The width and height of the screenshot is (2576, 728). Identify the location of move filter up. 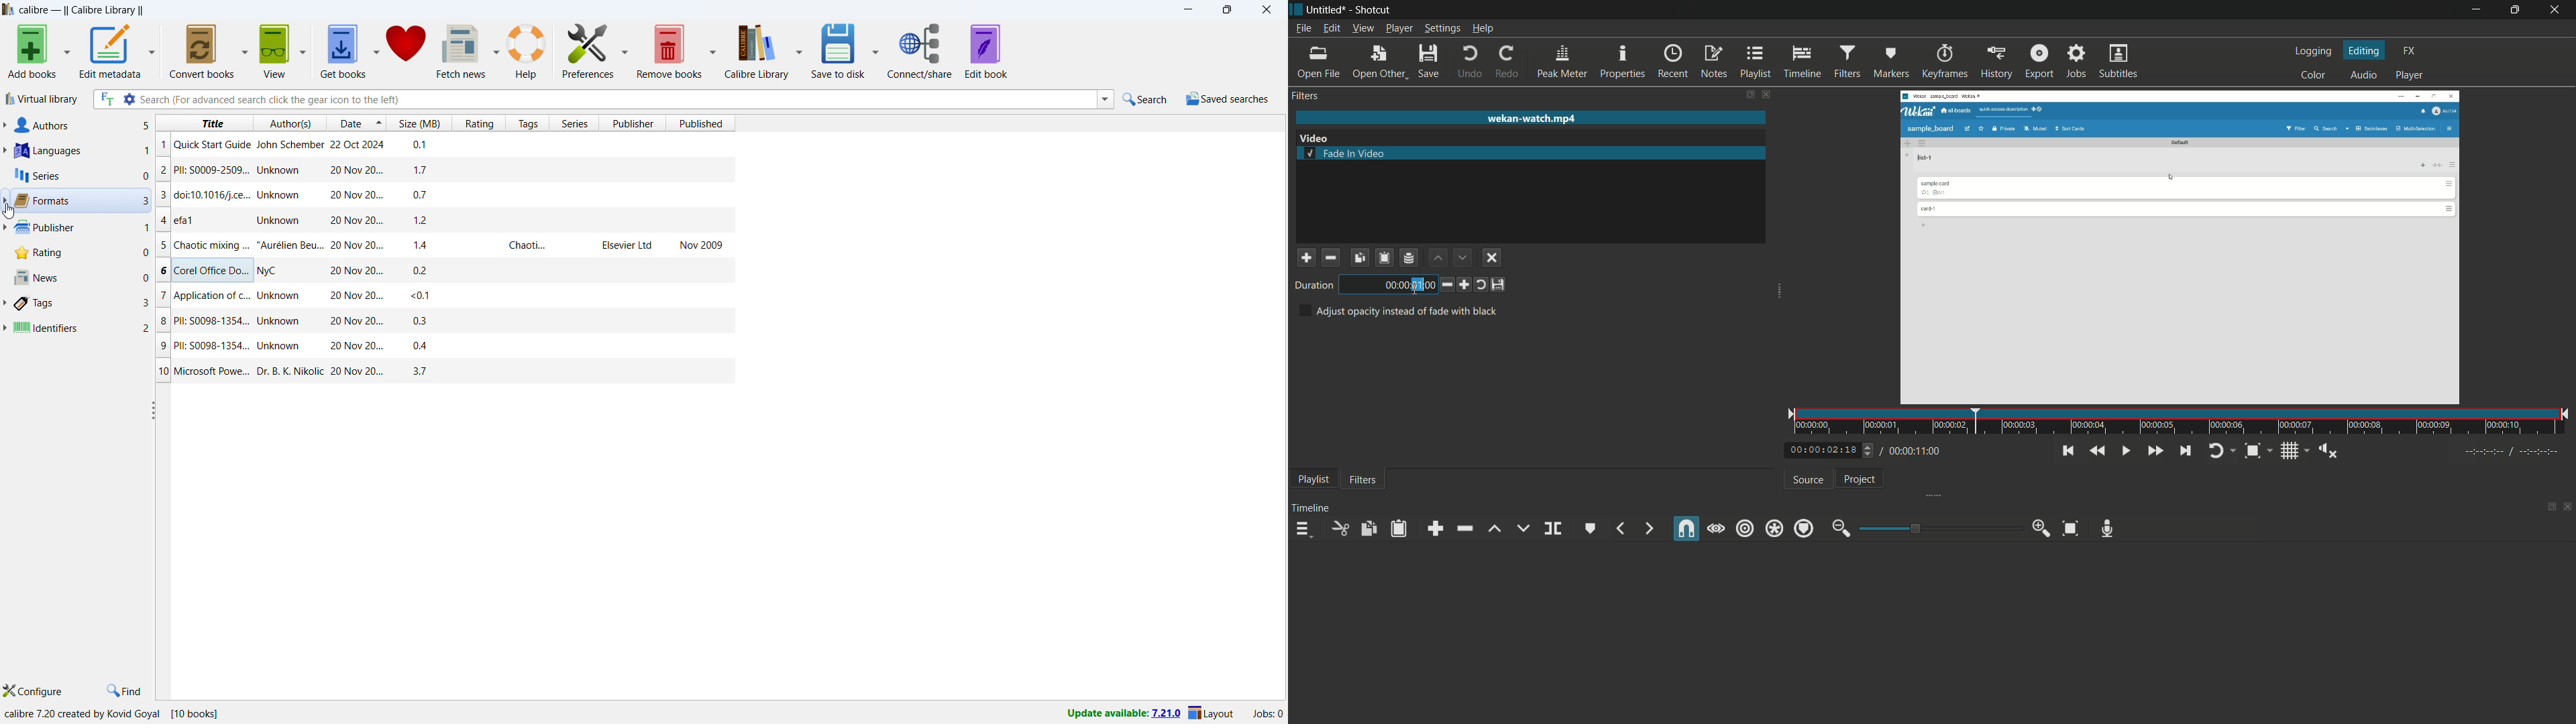
(1436, 257).